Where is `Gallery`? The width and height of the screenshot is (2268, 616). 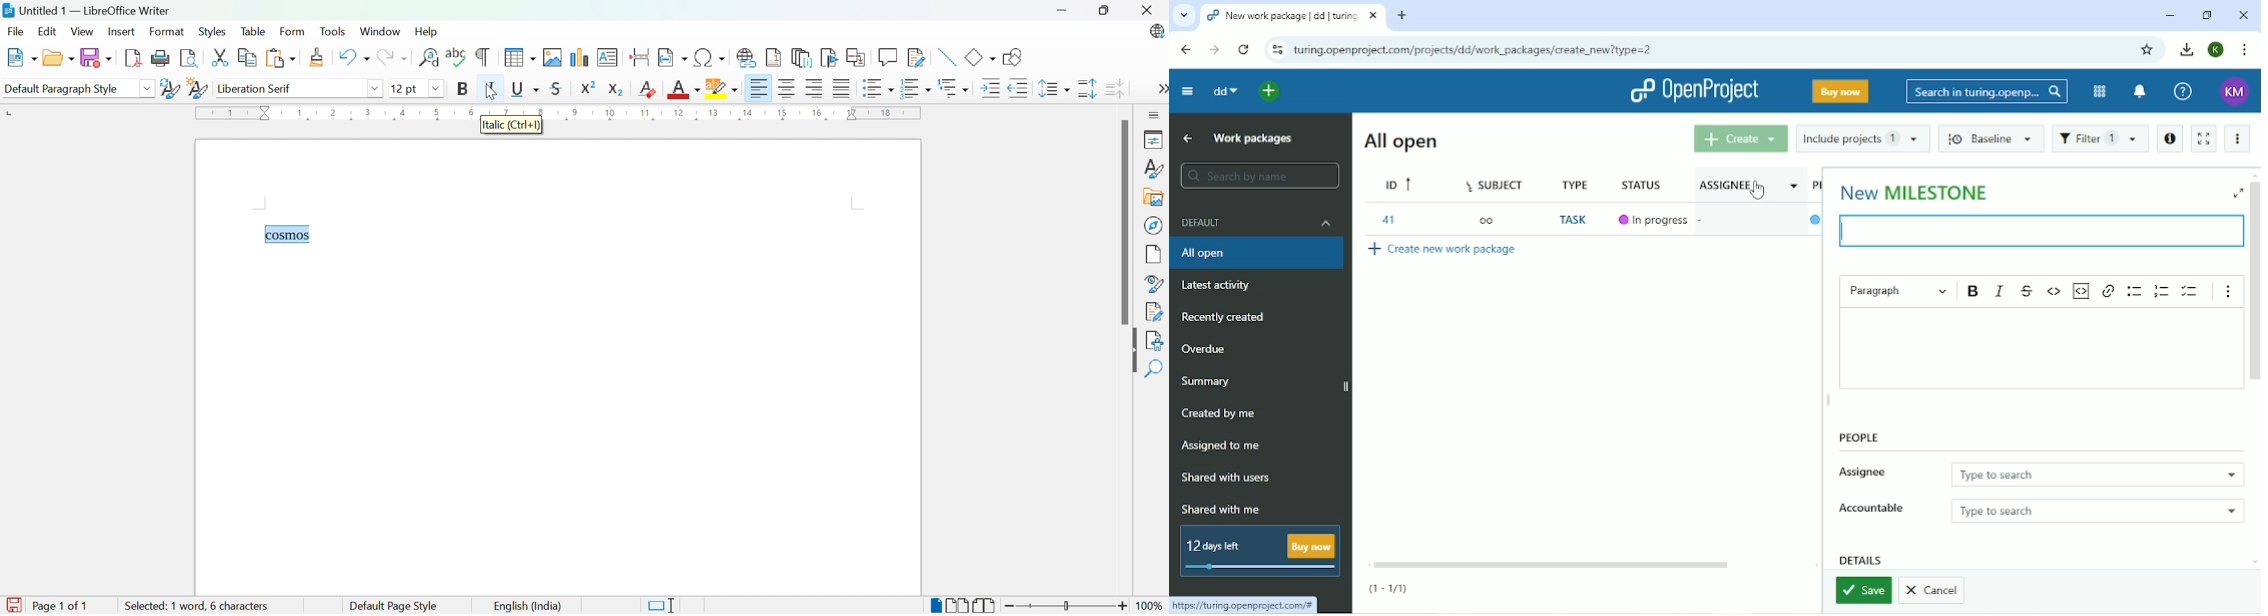
Gallery is located at coordinates (1152, 197).